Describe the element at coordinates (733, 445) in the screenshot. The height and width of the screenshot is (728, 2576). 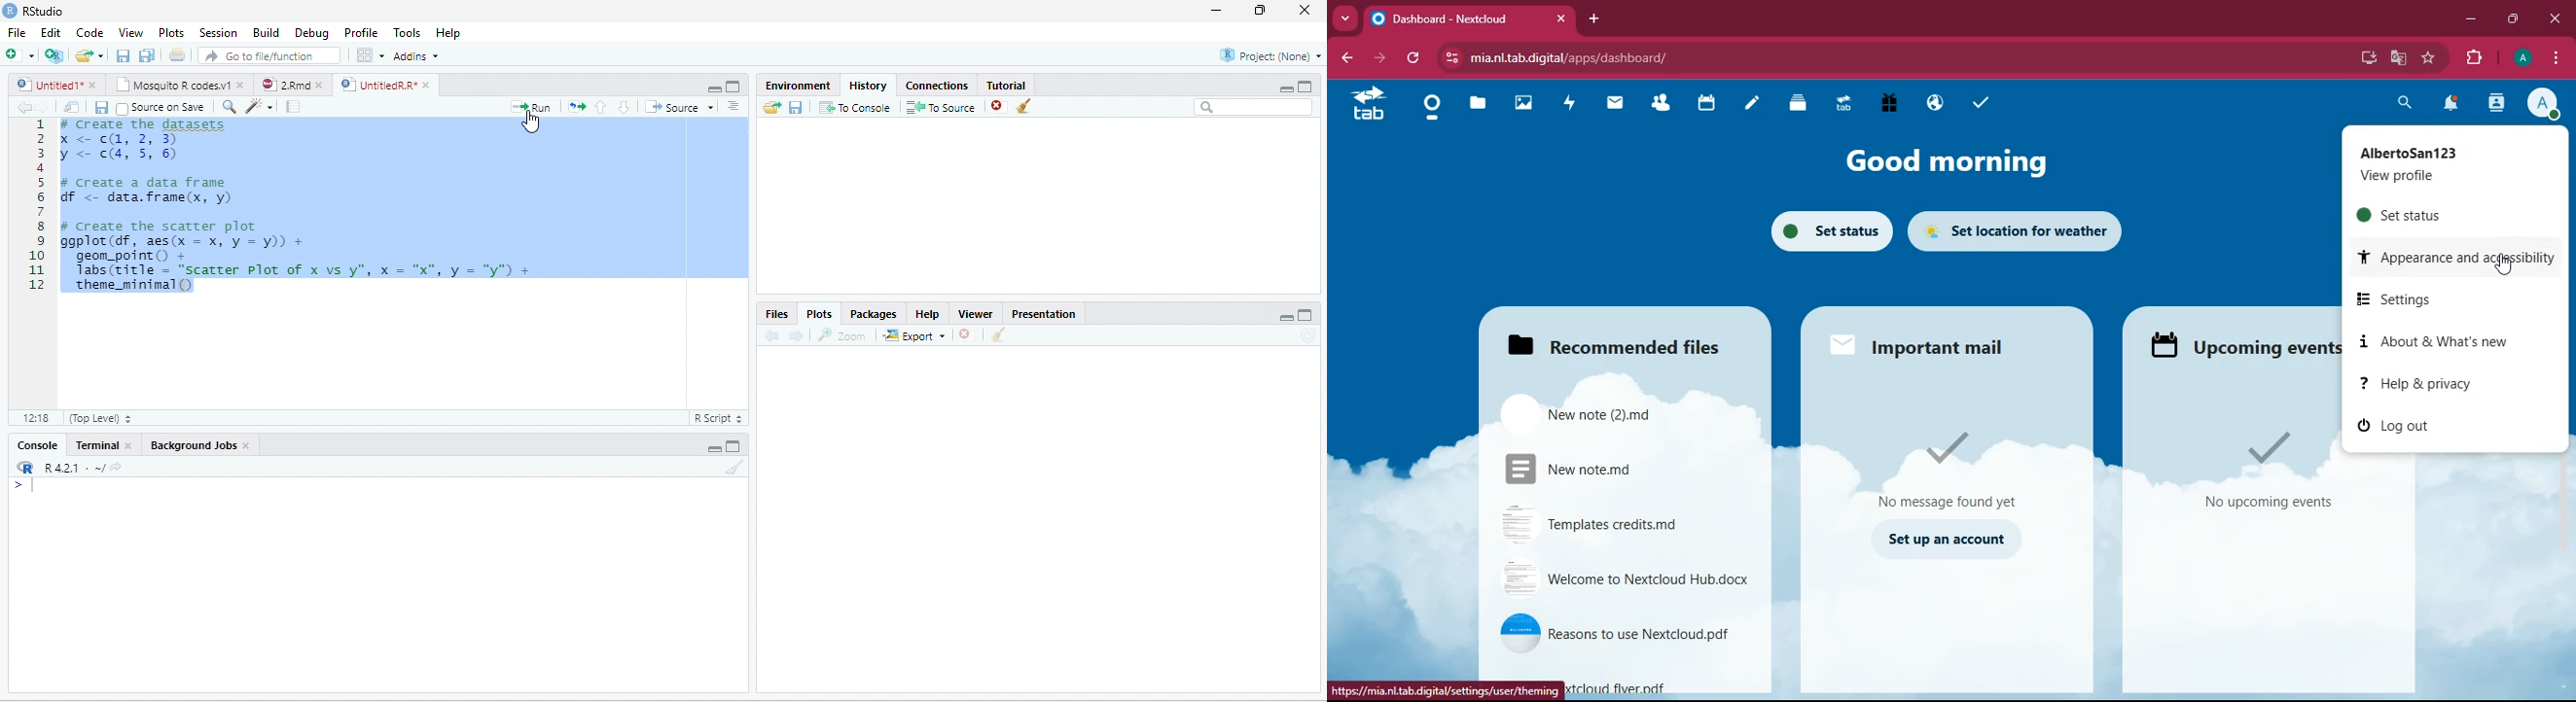
I see `Maximize` at that location.